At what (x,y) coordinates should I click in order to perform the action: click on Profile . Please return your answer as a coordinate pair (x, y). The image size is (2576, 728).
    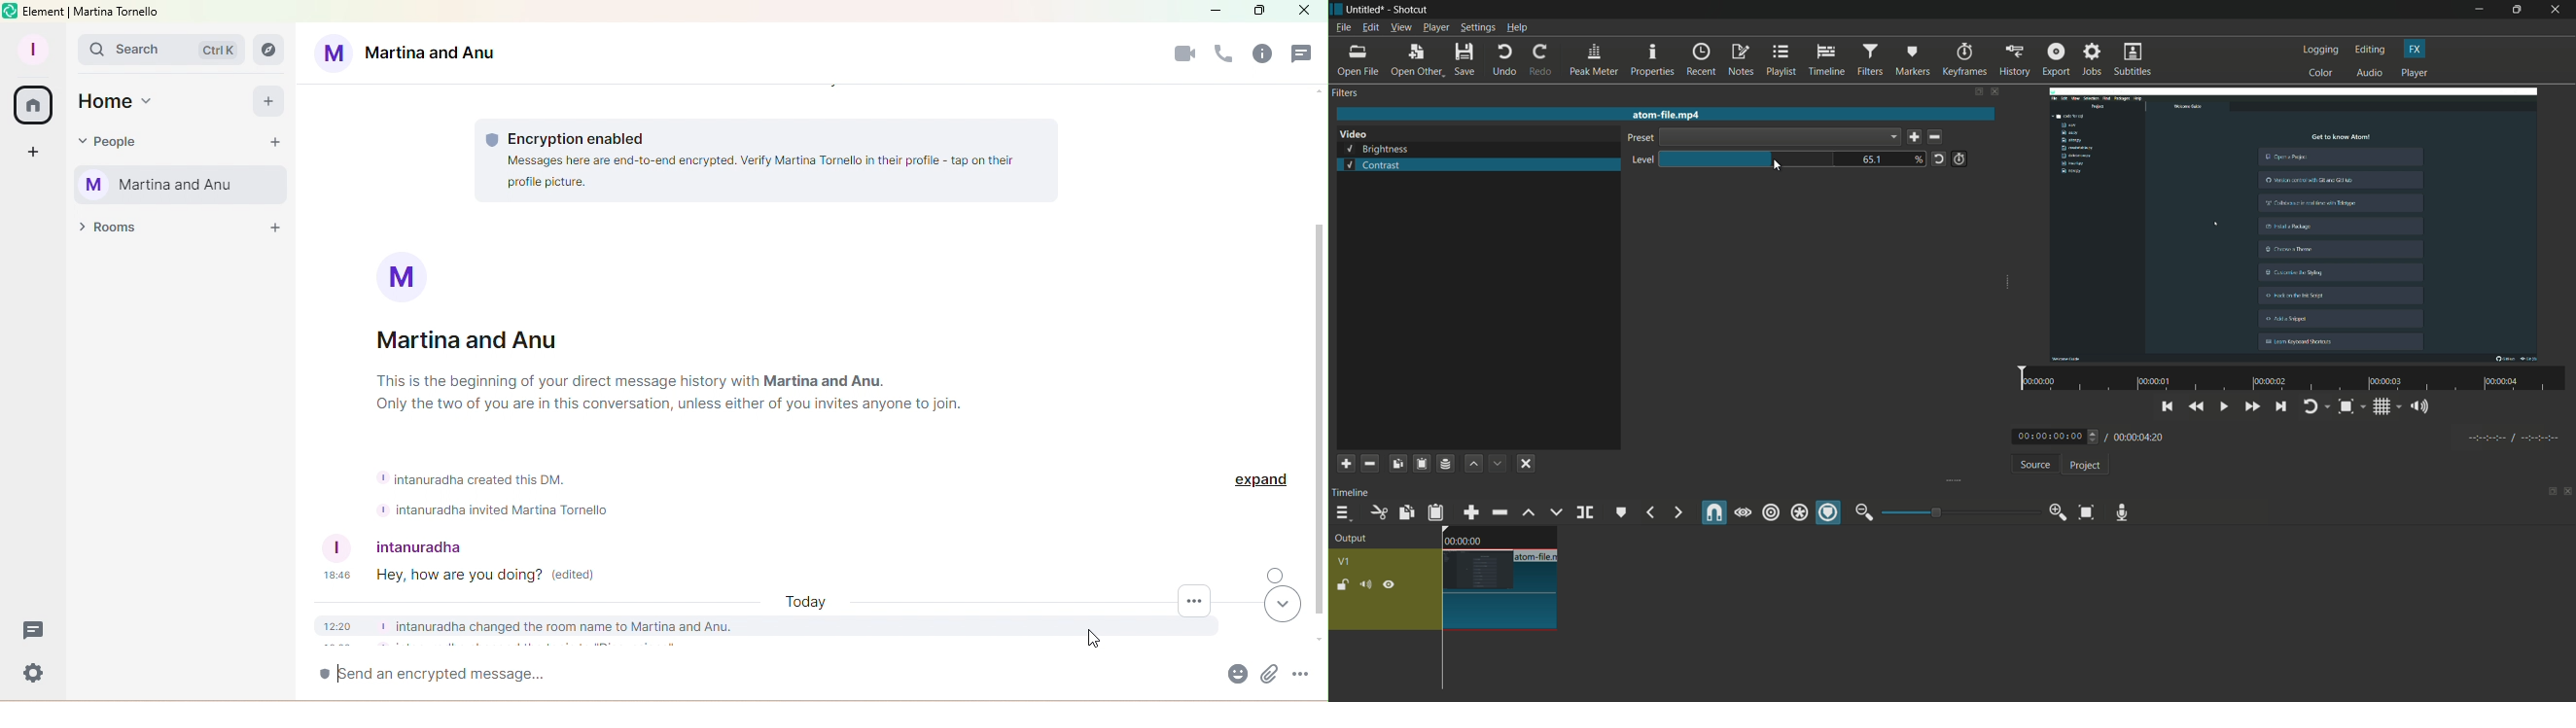
    Looking at the image, I should click on (37, 46).